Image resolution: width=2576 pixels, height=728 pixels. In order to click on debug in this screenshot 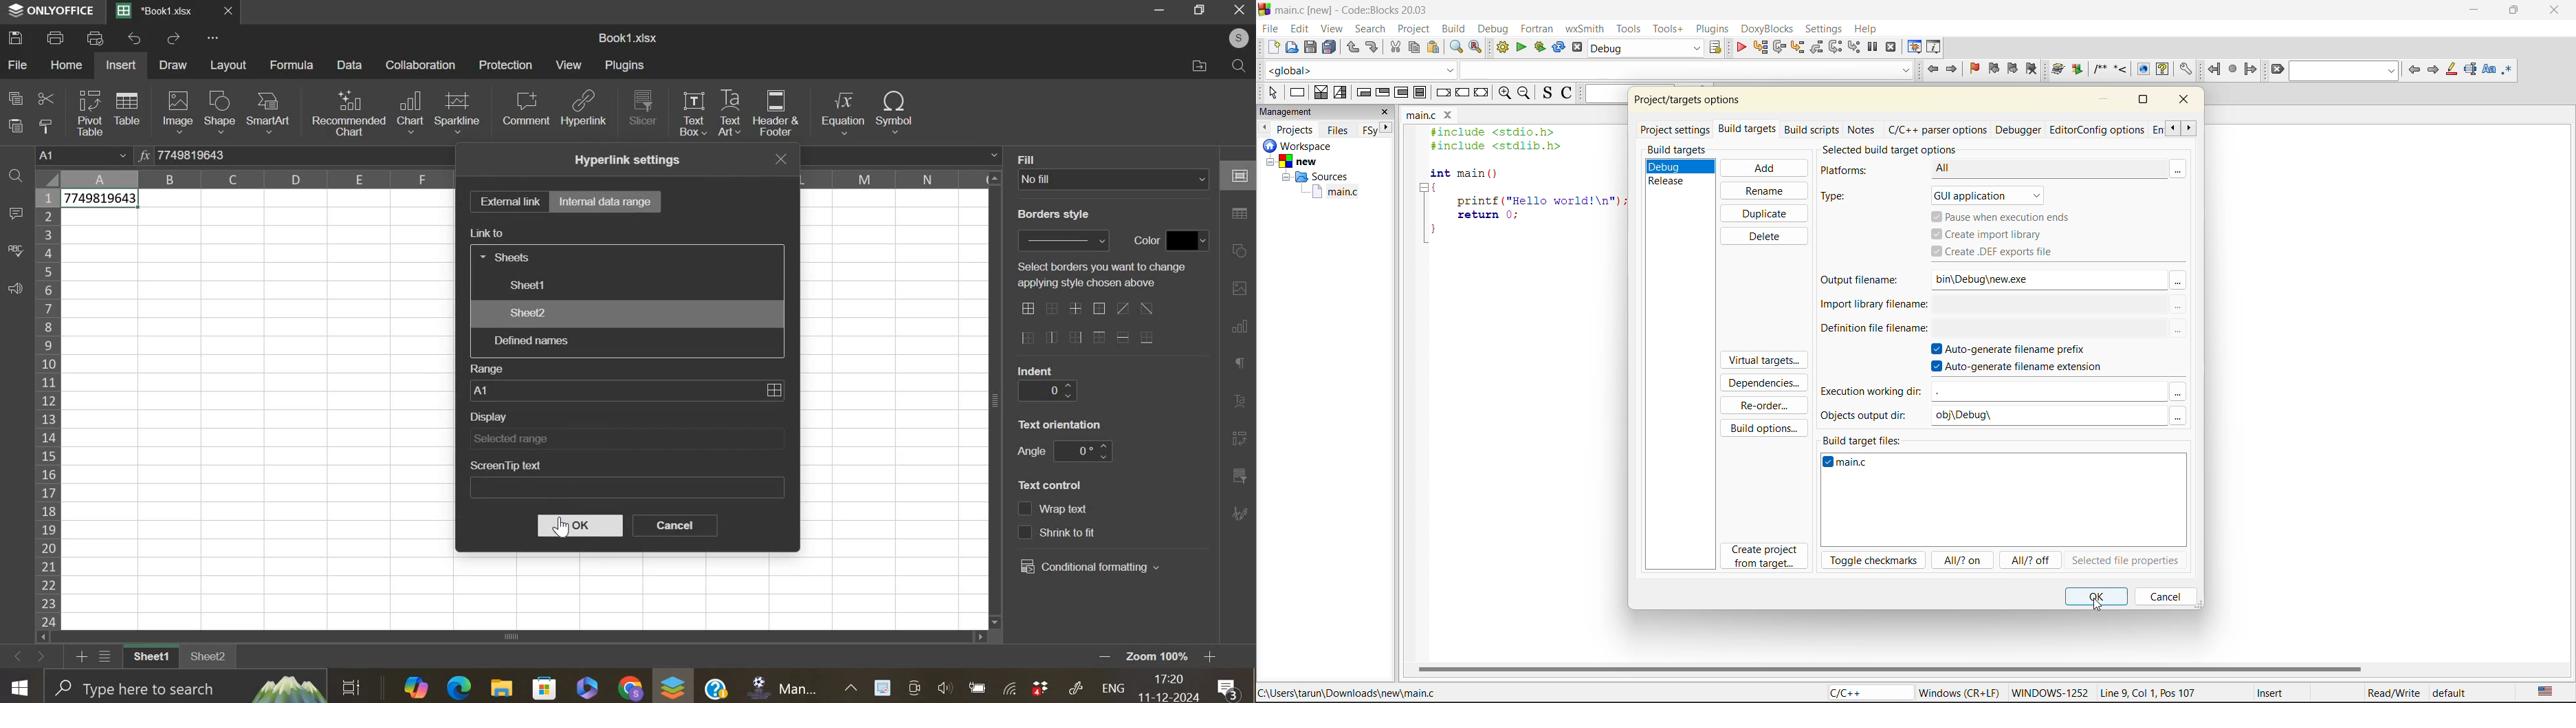, I will do `click(1739, 47)`.